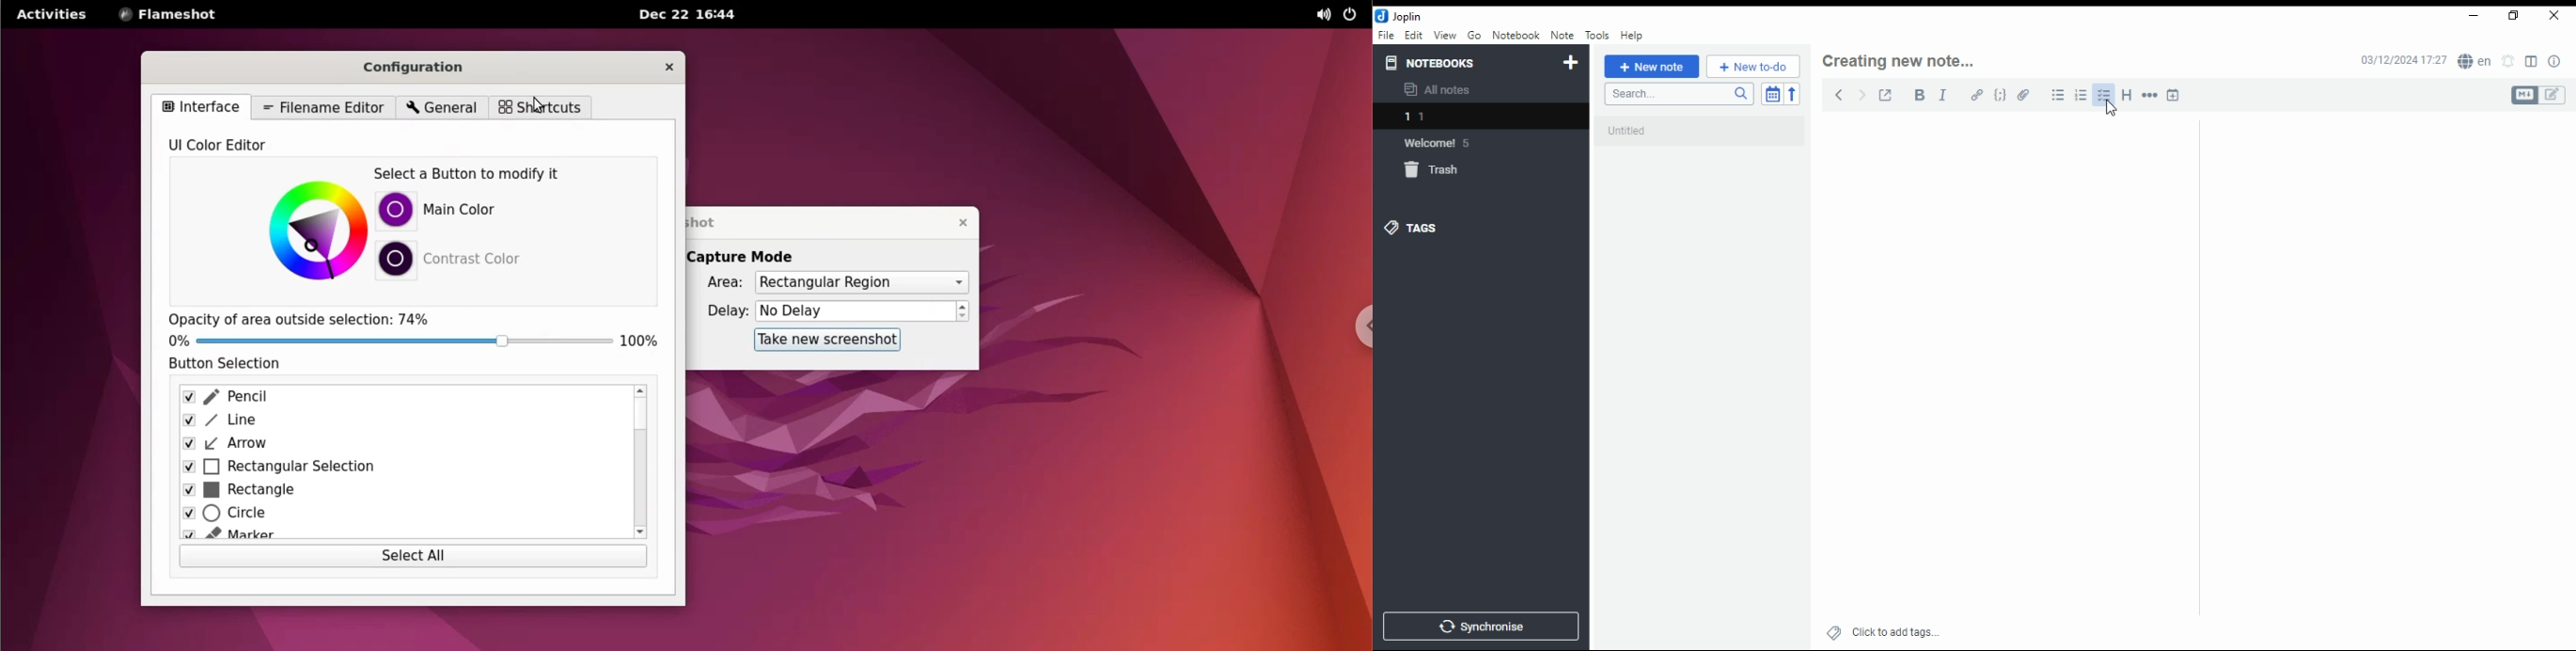 The image size is (2576, 672). What do you see at coordinates (423, 68) in the screenshot?
I see `configuration` at bounding box center [423, 68].